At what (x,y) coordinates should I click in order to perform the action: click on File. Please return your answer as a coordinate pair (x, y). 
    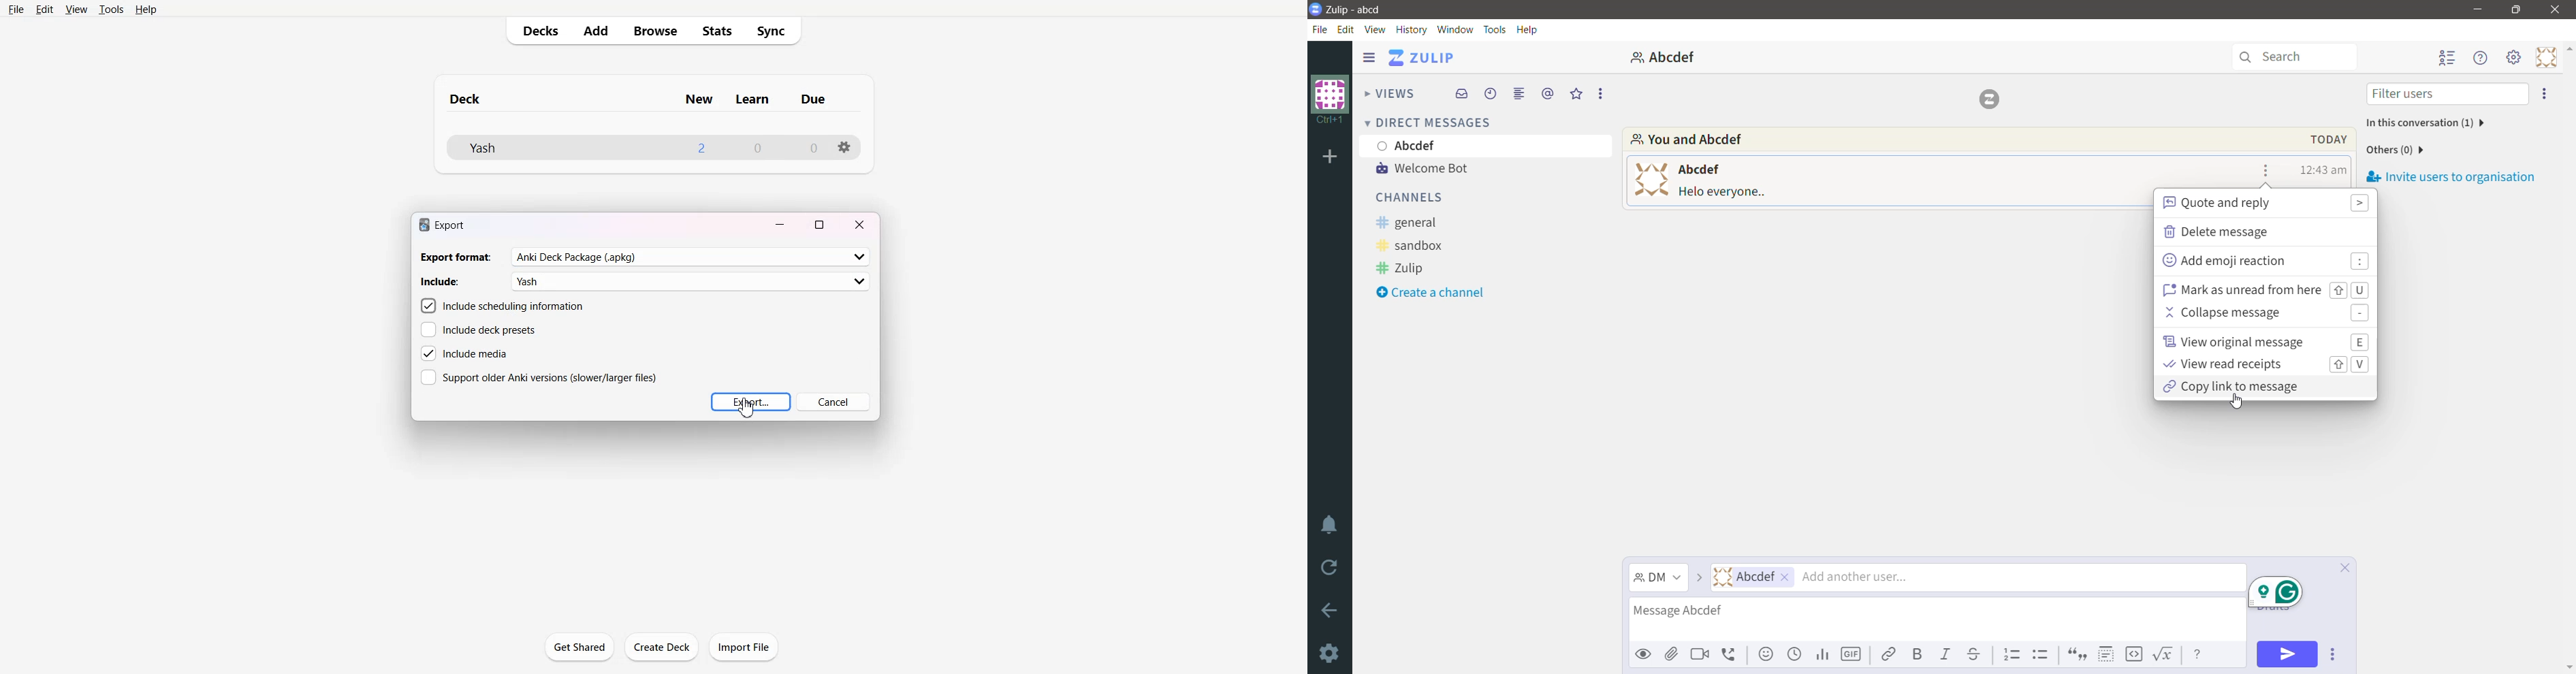
    Looking at the image, I should click on (1320, 30).